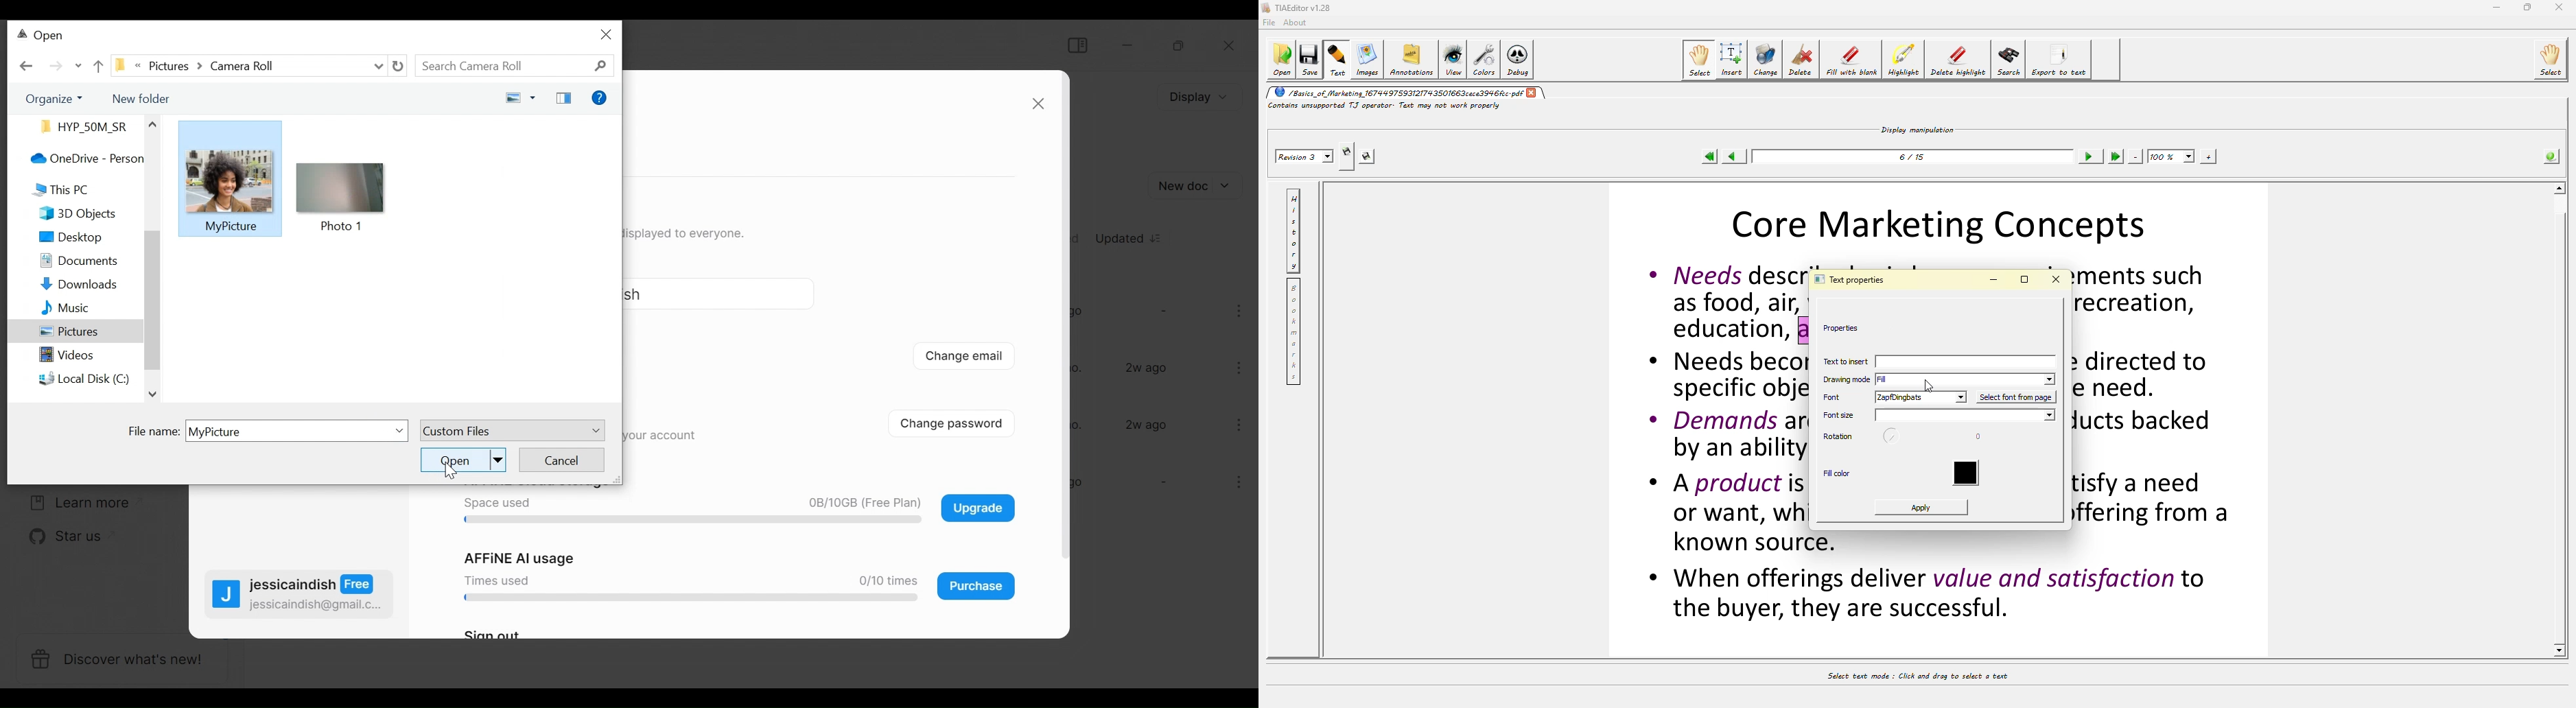 This screenshot has height=728, width=2576. I want to click on Search Documents, so click(516, 66).